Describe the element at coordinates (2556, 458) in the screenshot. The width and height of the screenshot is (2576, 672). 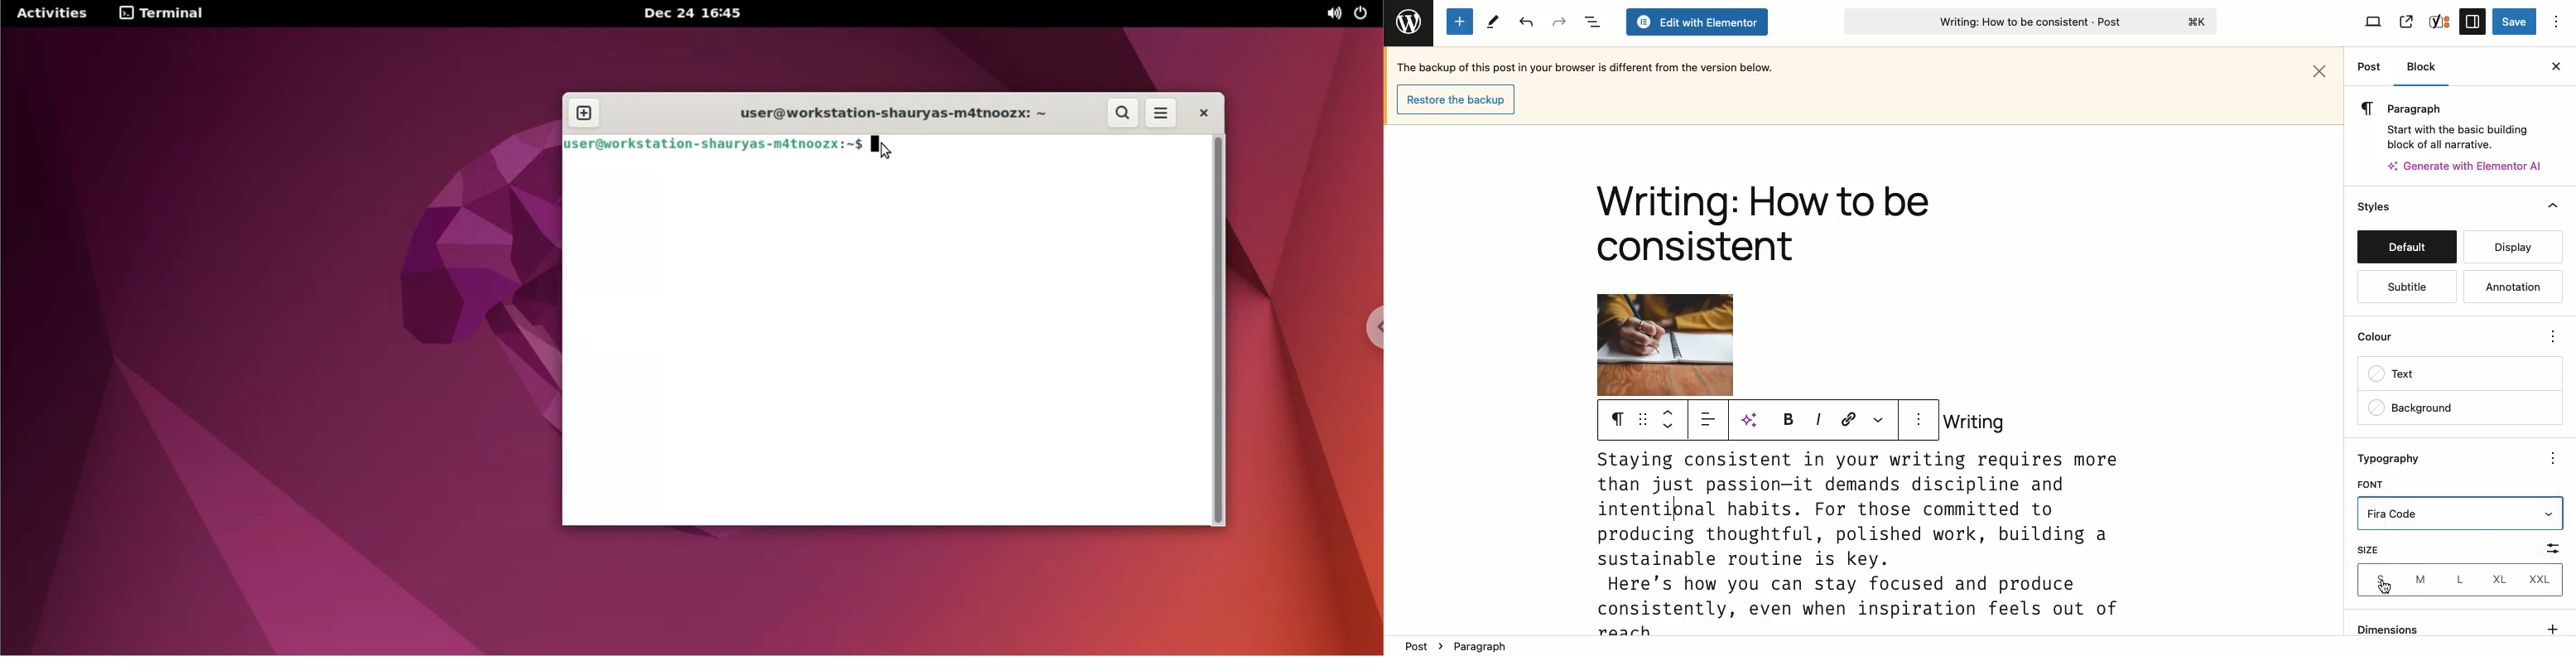
I see `More` at that location.